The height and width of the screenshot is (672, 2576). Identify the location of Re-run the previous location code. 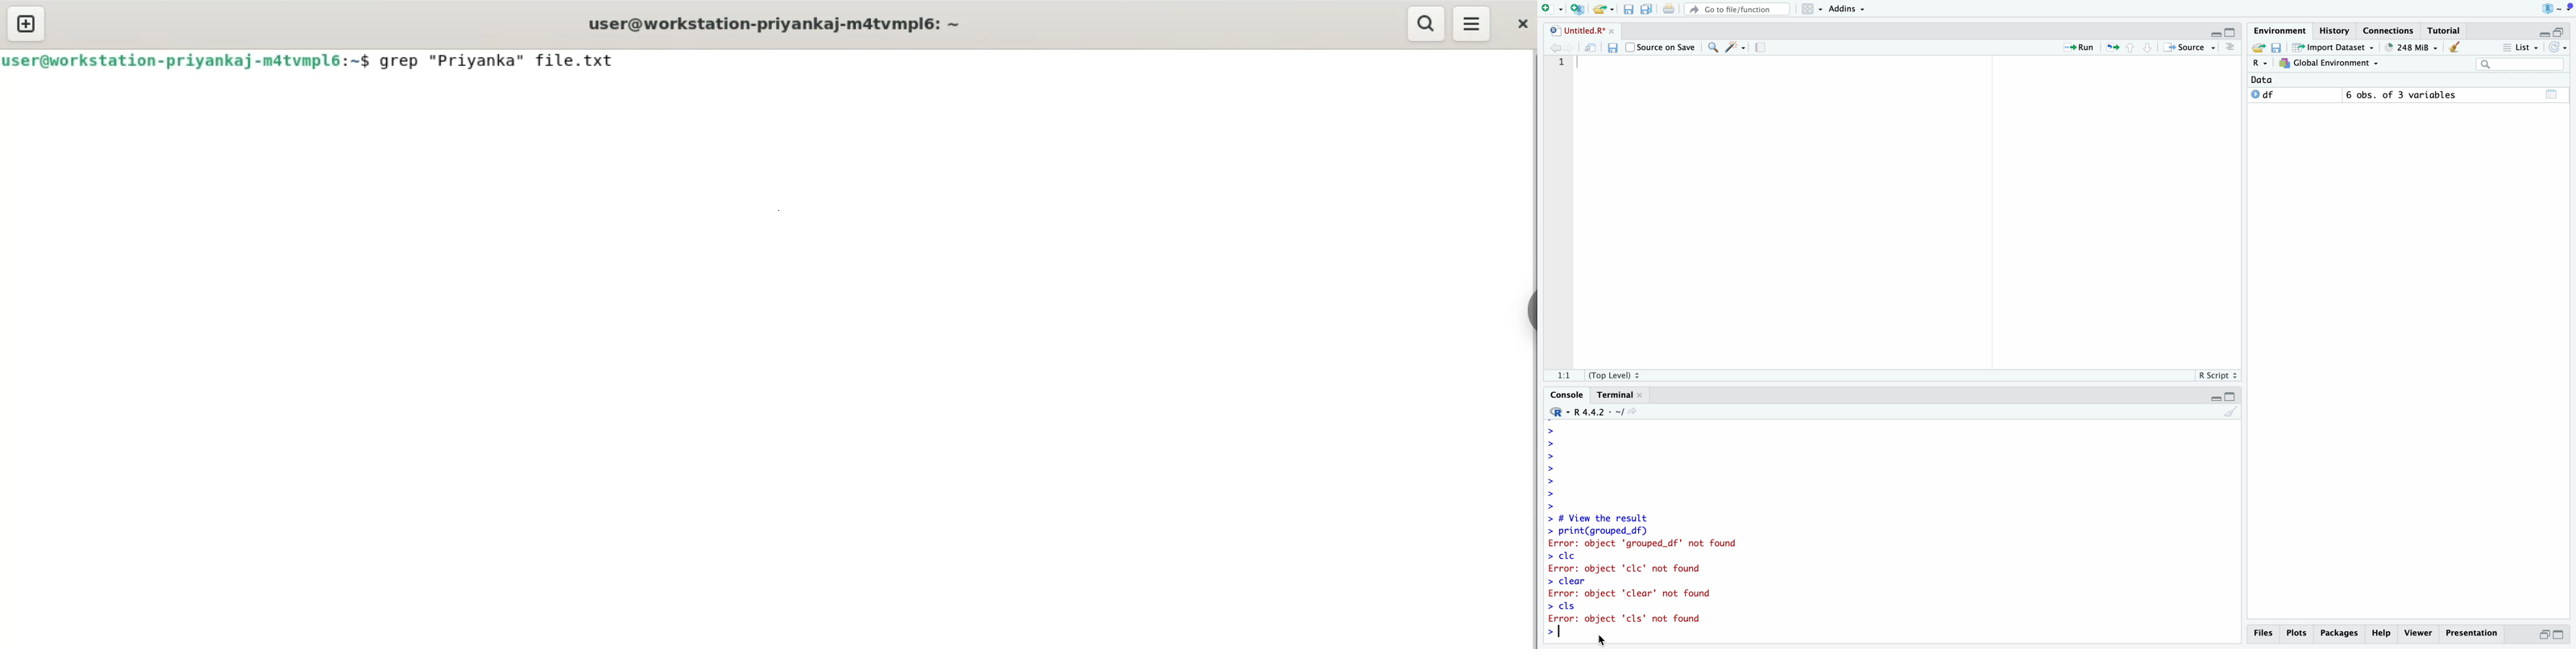
(2112, 47).